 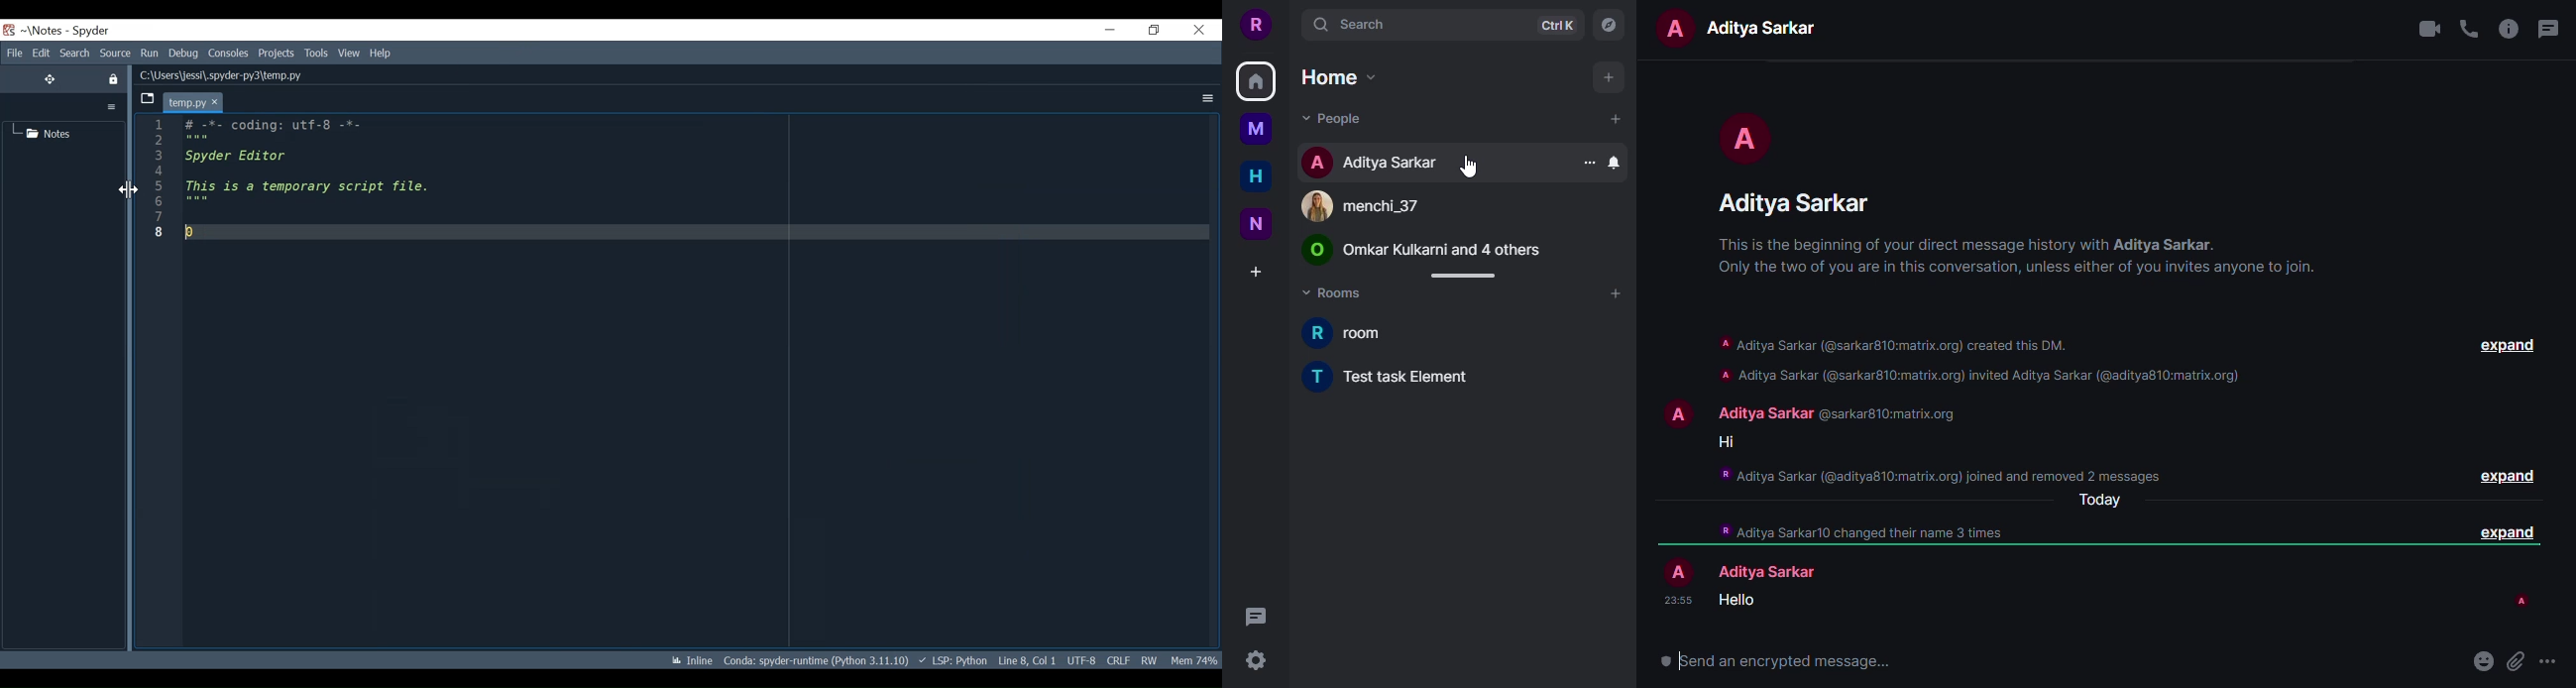 What do you see at coordinates (1256, 128) in the screenshot?
I see `myspace` at bounding box center [1256, 128].